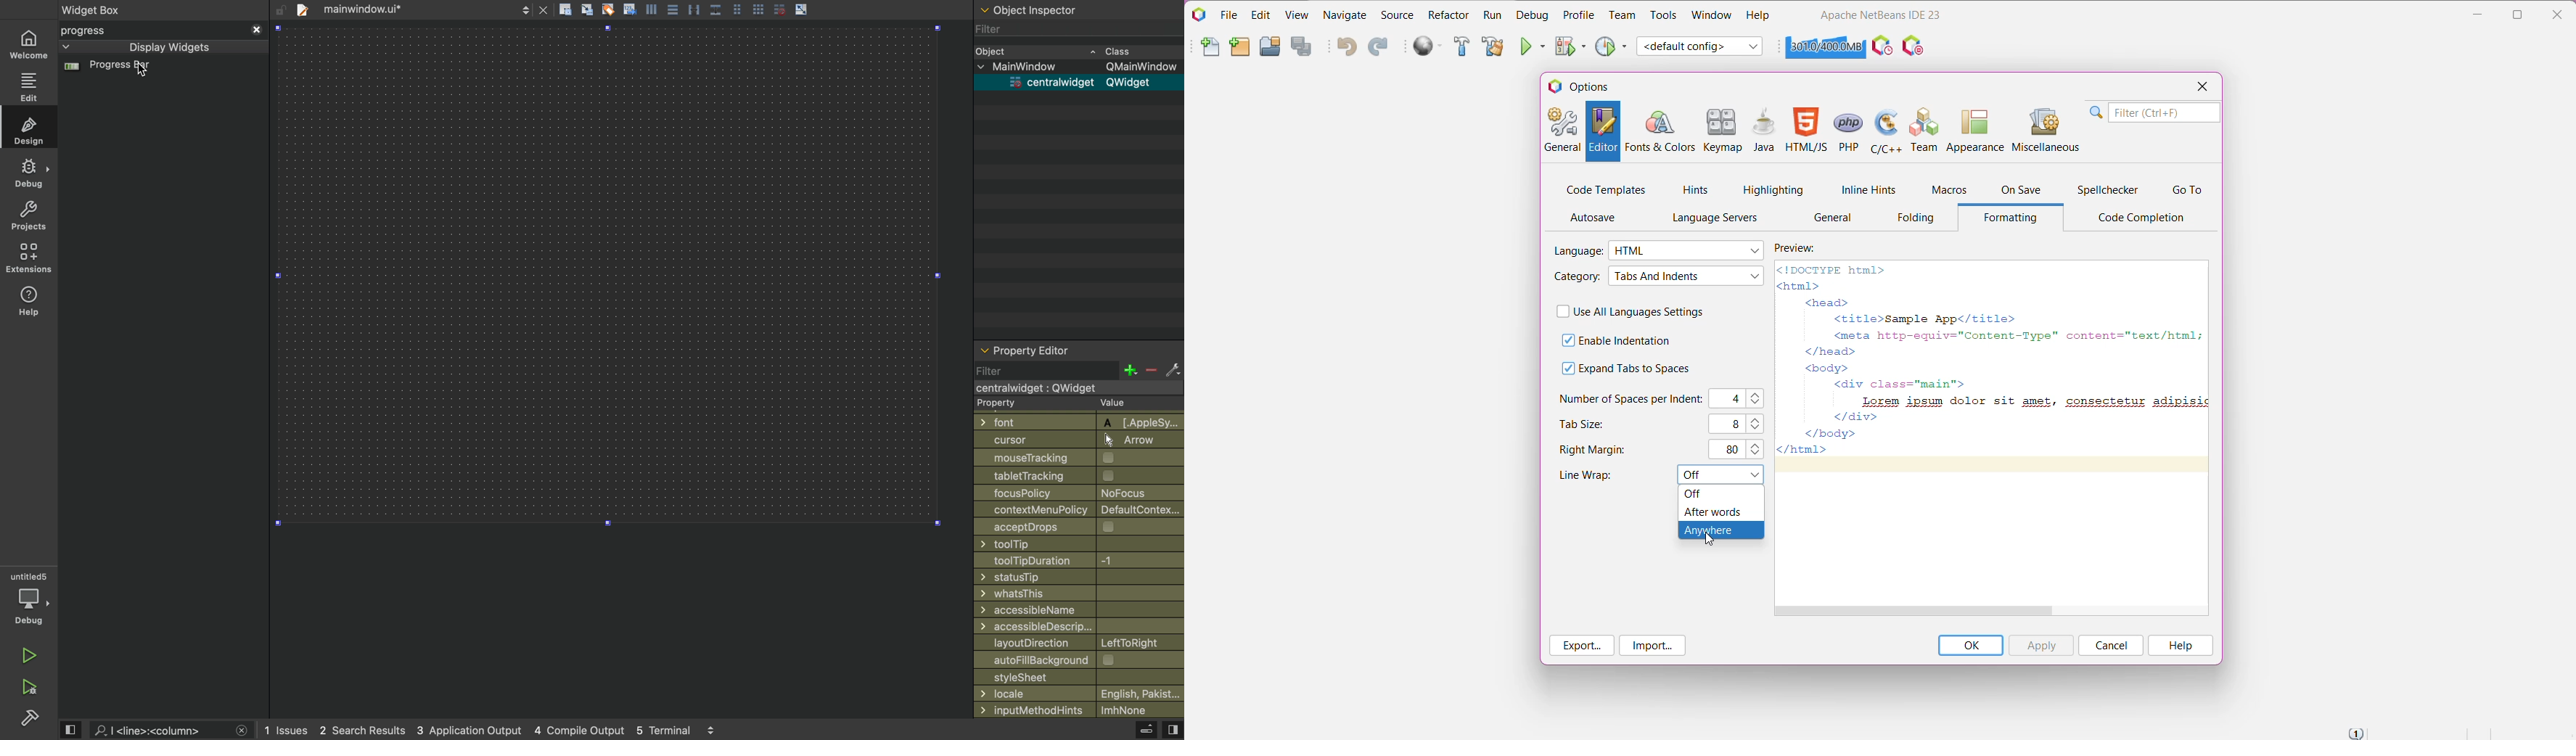 This screenshot has height=756, width=2576. What do you see at coordinates (1583, 646) in the screenshot?
I see `Export` at bounding box center [1583, 646].